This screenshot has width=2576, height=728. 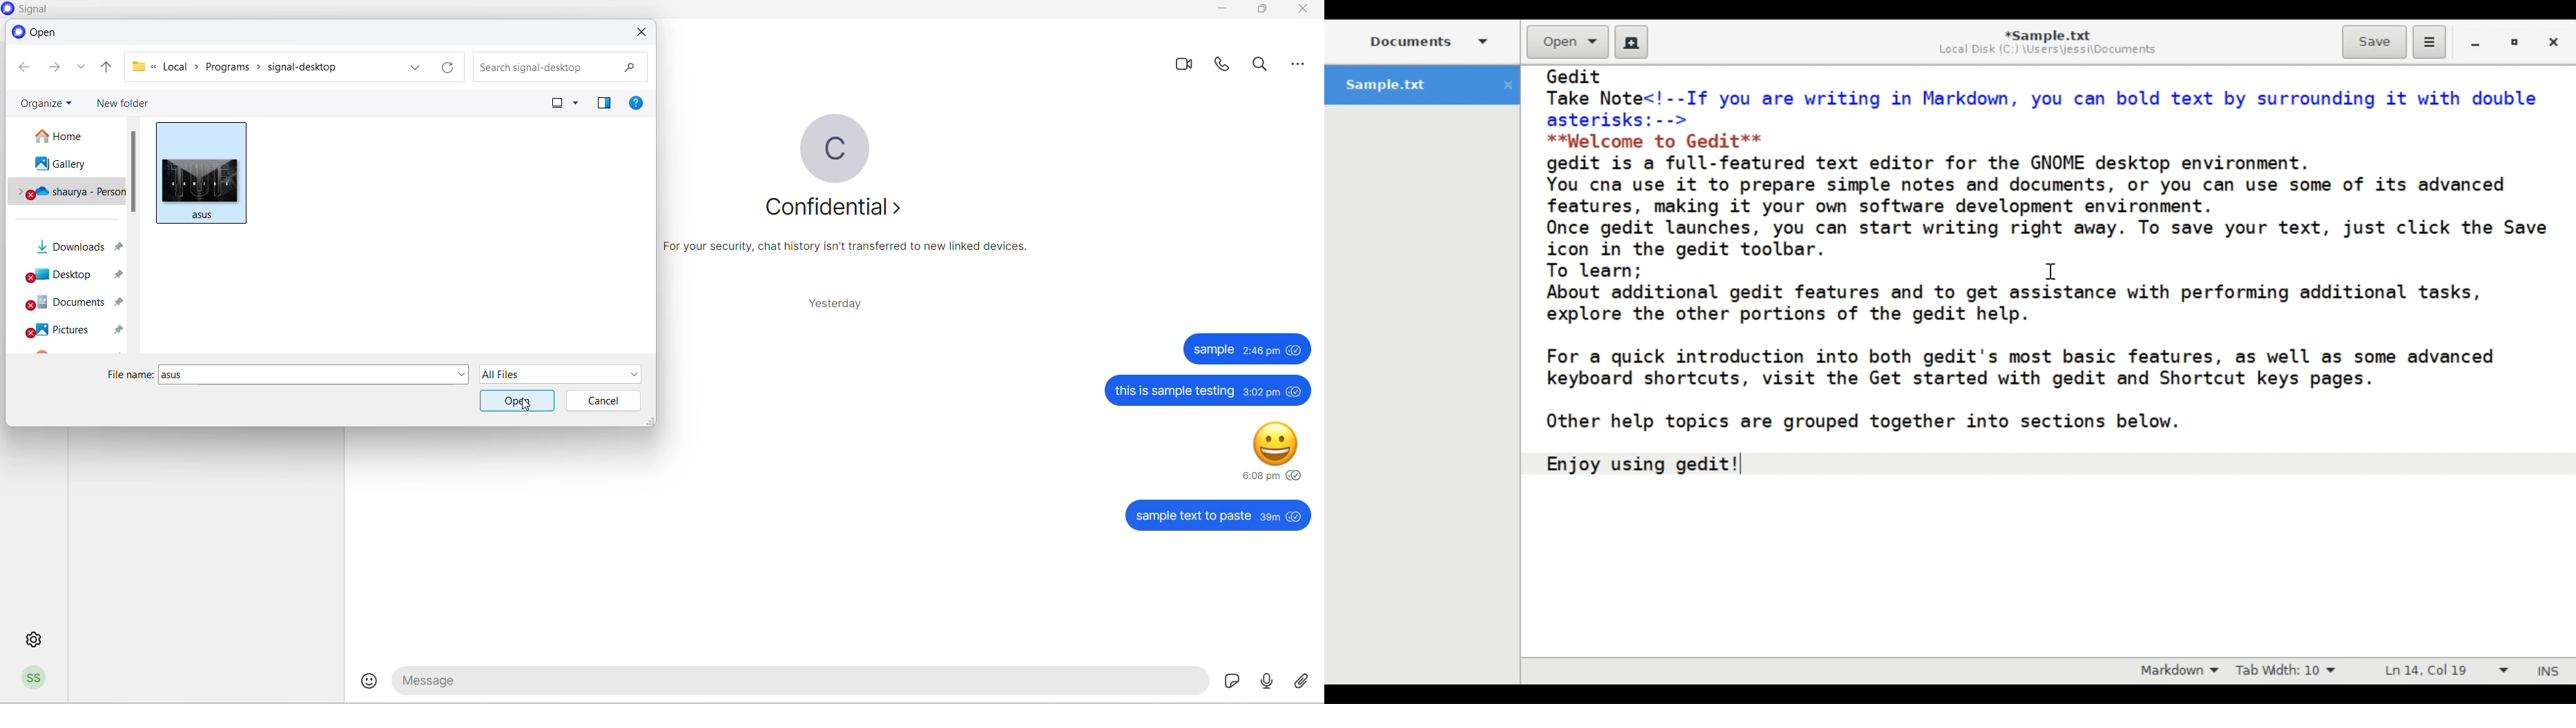 I want to click on file name text box, so click(x=306, y=375).